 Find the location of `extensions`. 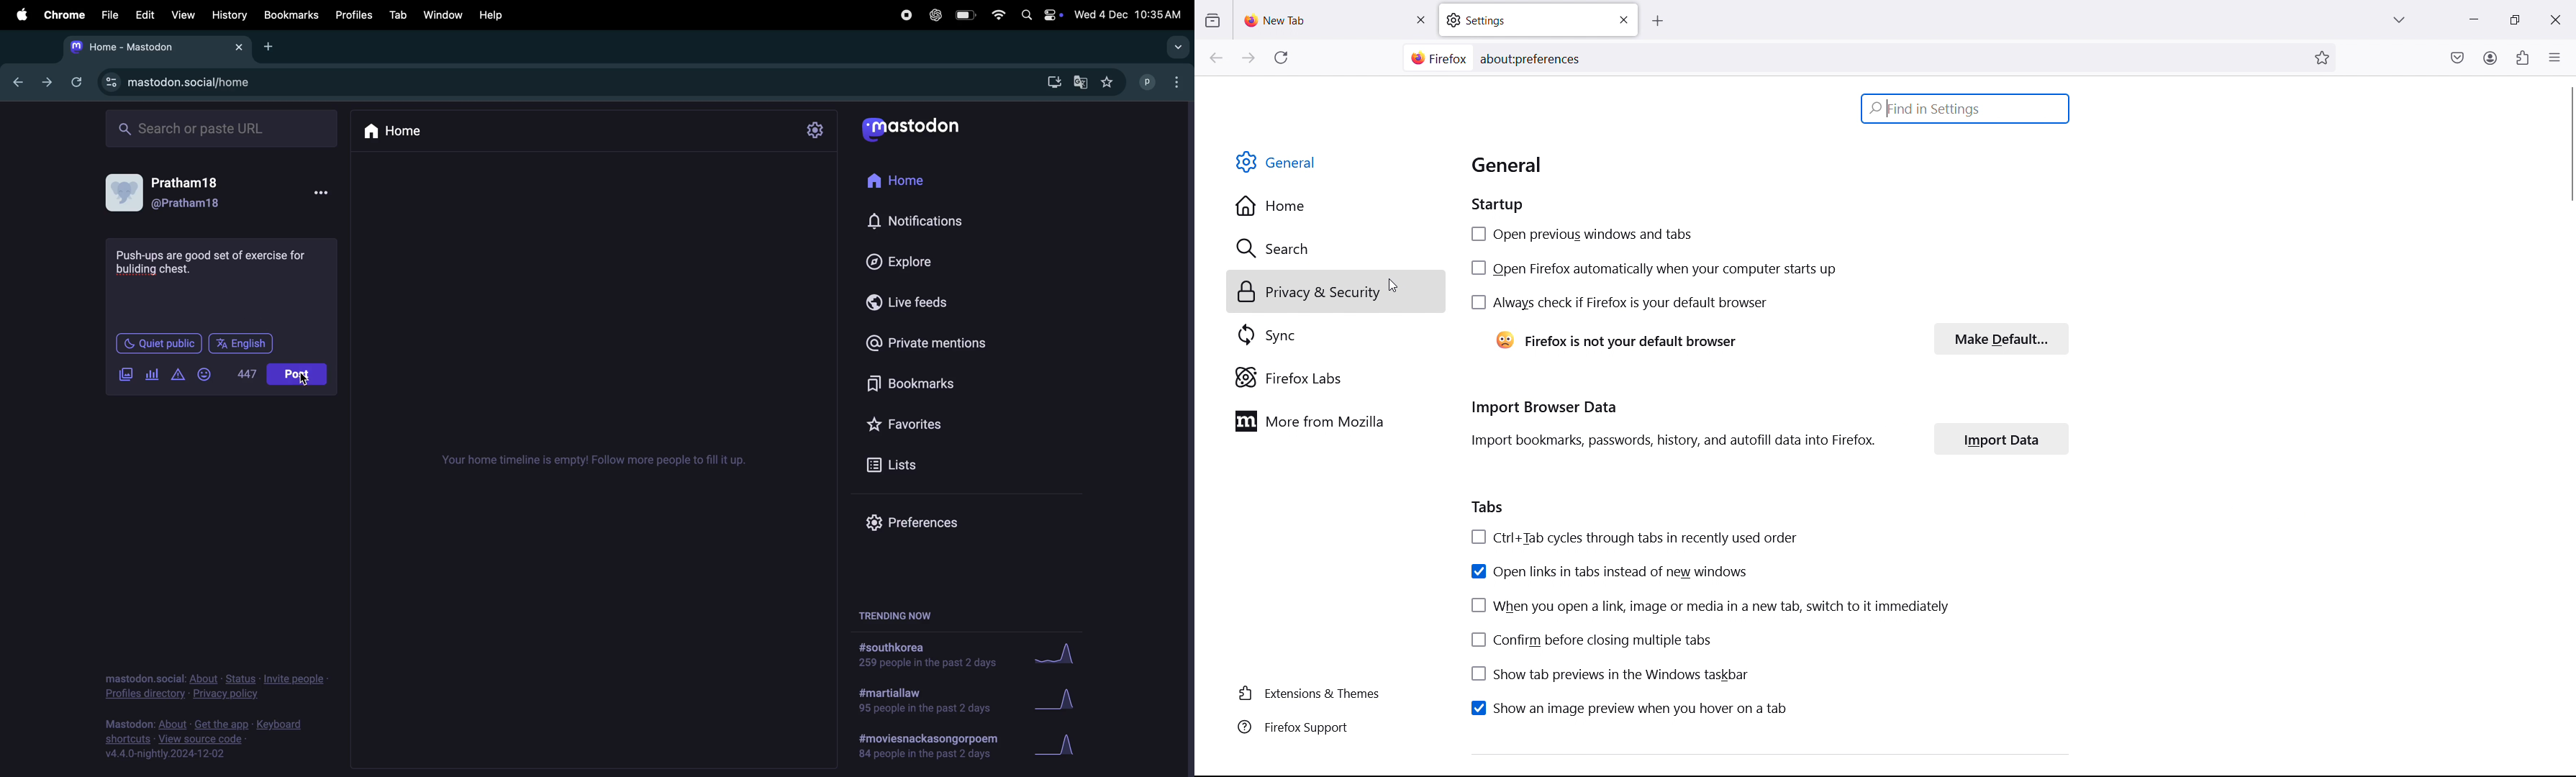

extensions is located at coordinates (2521, 58).